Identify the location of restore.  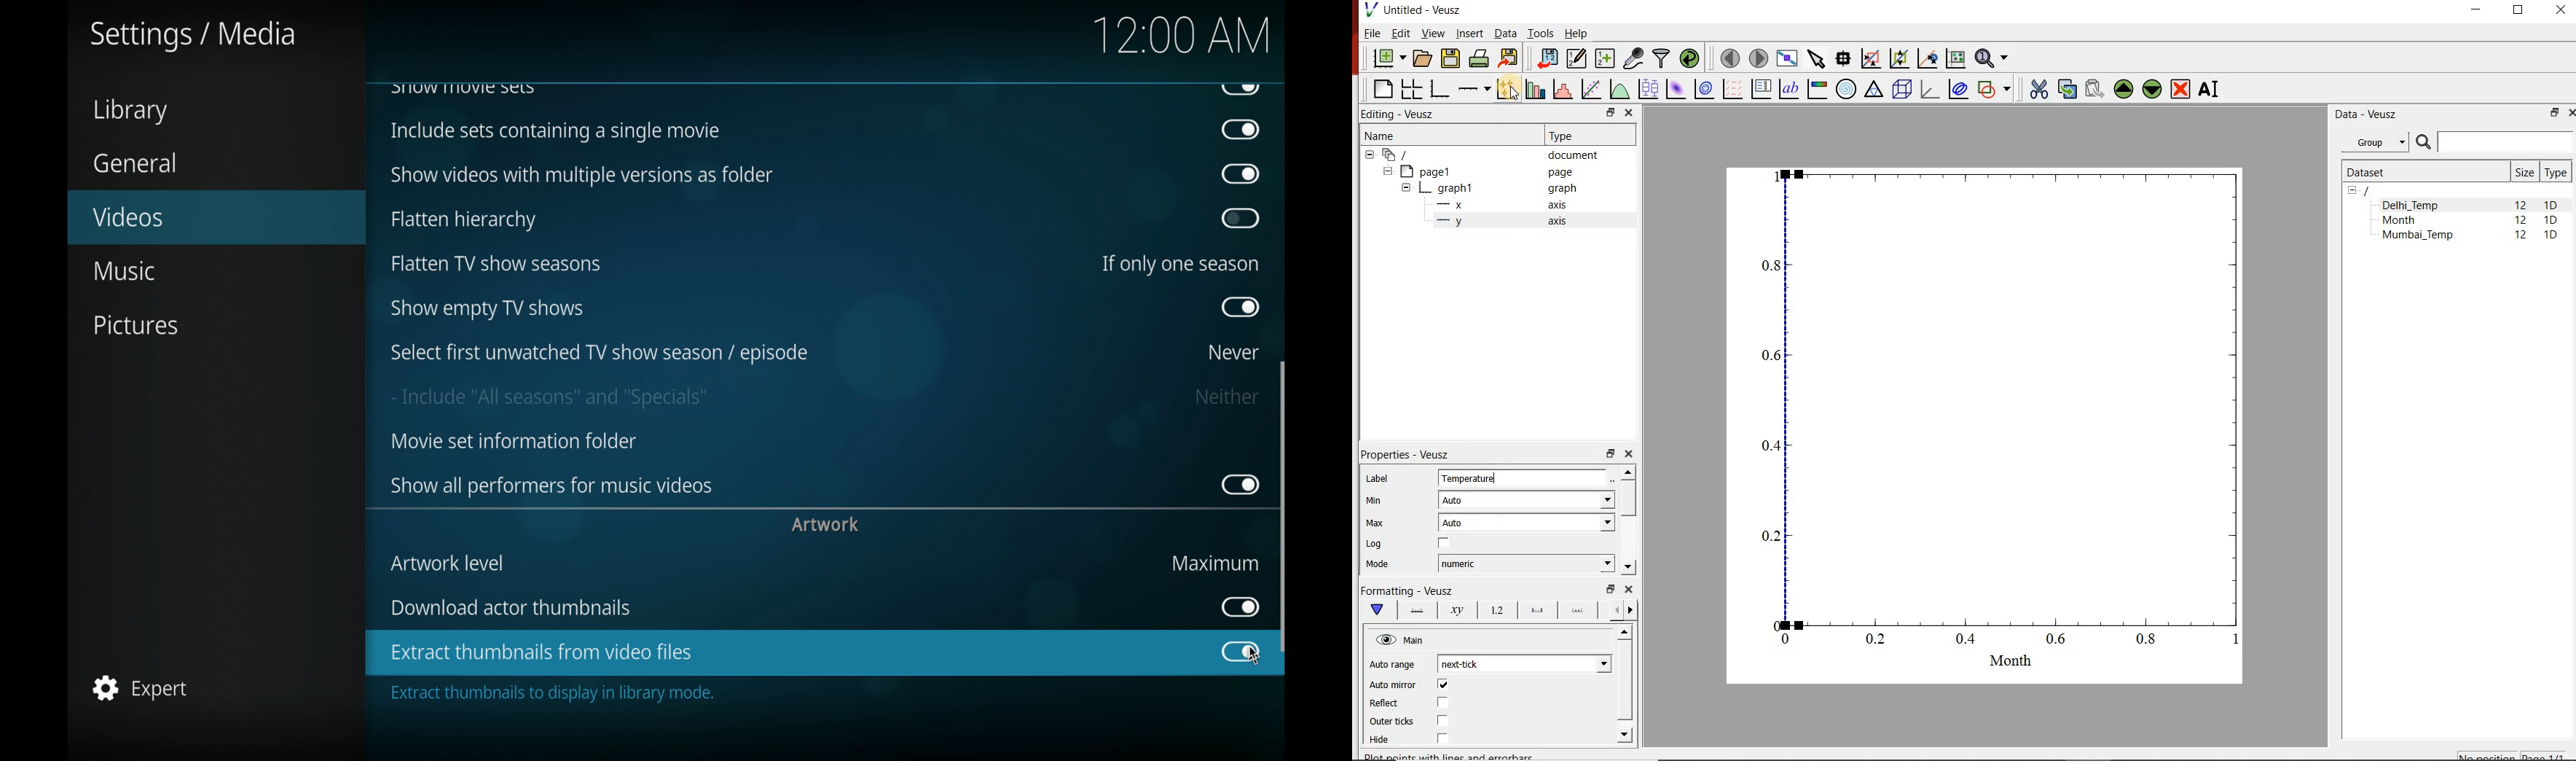
(1612, 588).